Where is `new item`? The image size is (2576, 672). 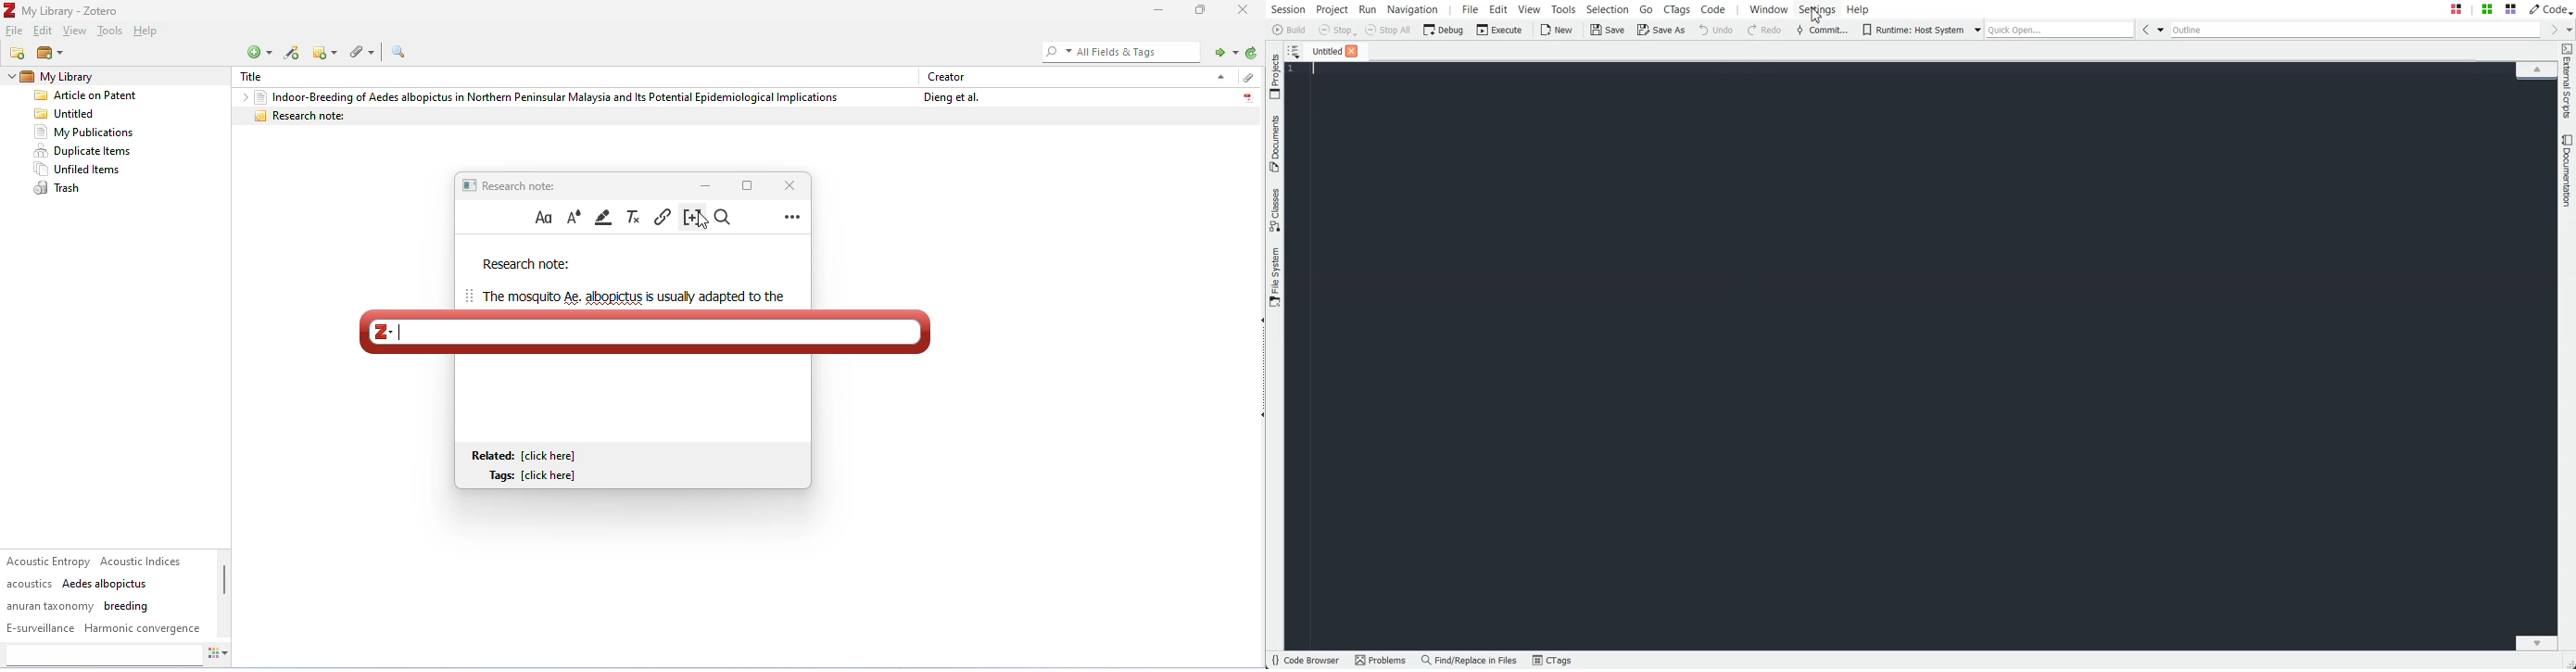 new item is located at coordinates (259, 52).